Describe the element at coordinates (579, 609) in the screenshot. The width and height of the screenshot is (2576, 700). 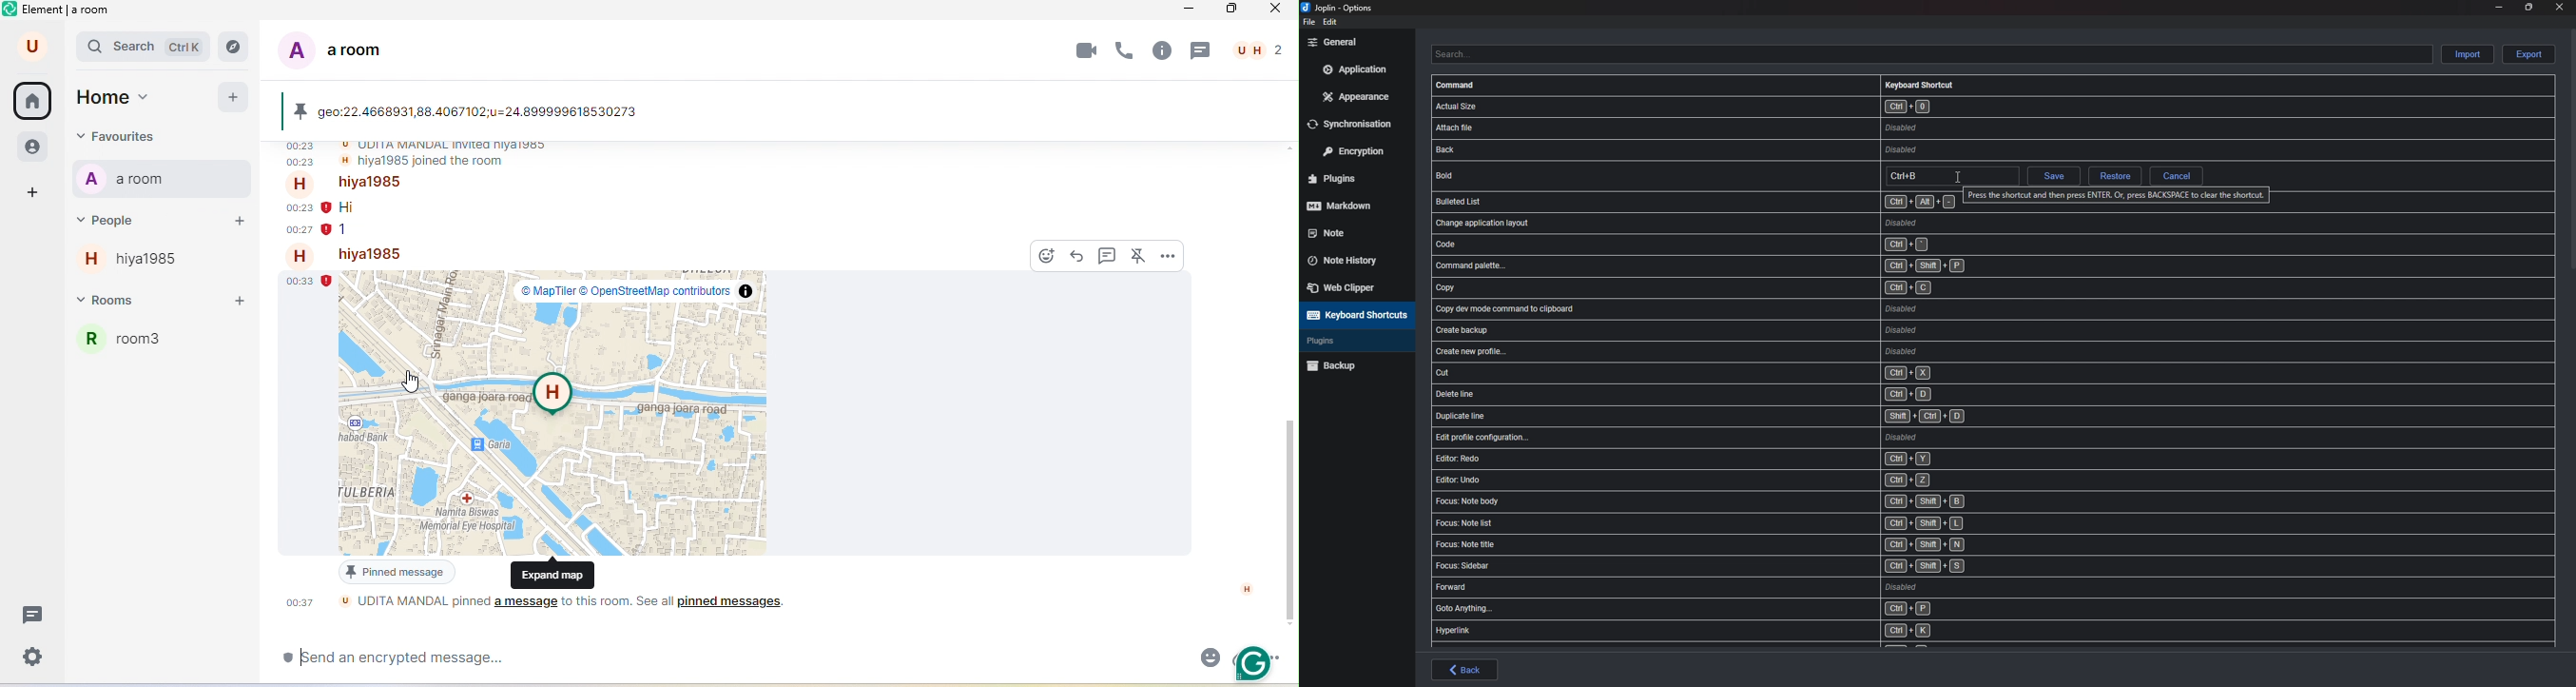
I see `udita mandal pinned a messege to this room.see all pinned message` at that location.